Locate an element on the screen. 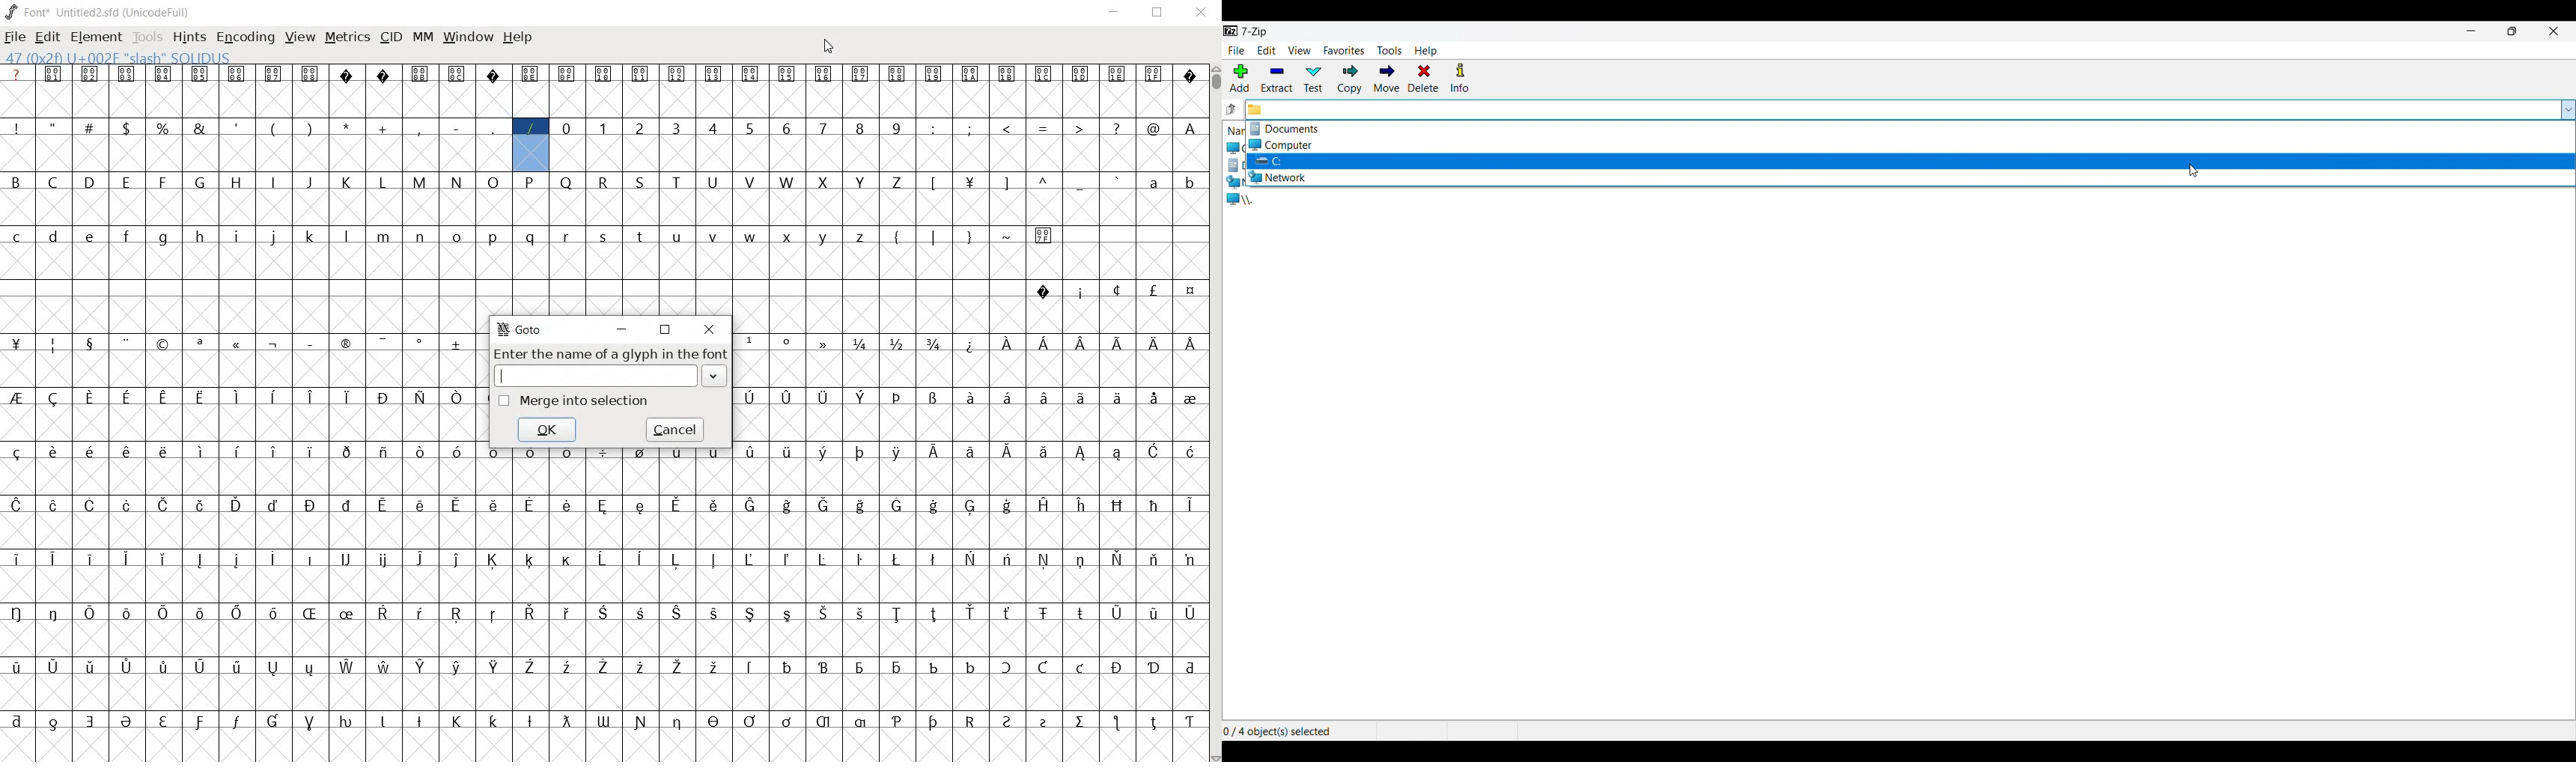  glyph is located at coordinates (604, 237).